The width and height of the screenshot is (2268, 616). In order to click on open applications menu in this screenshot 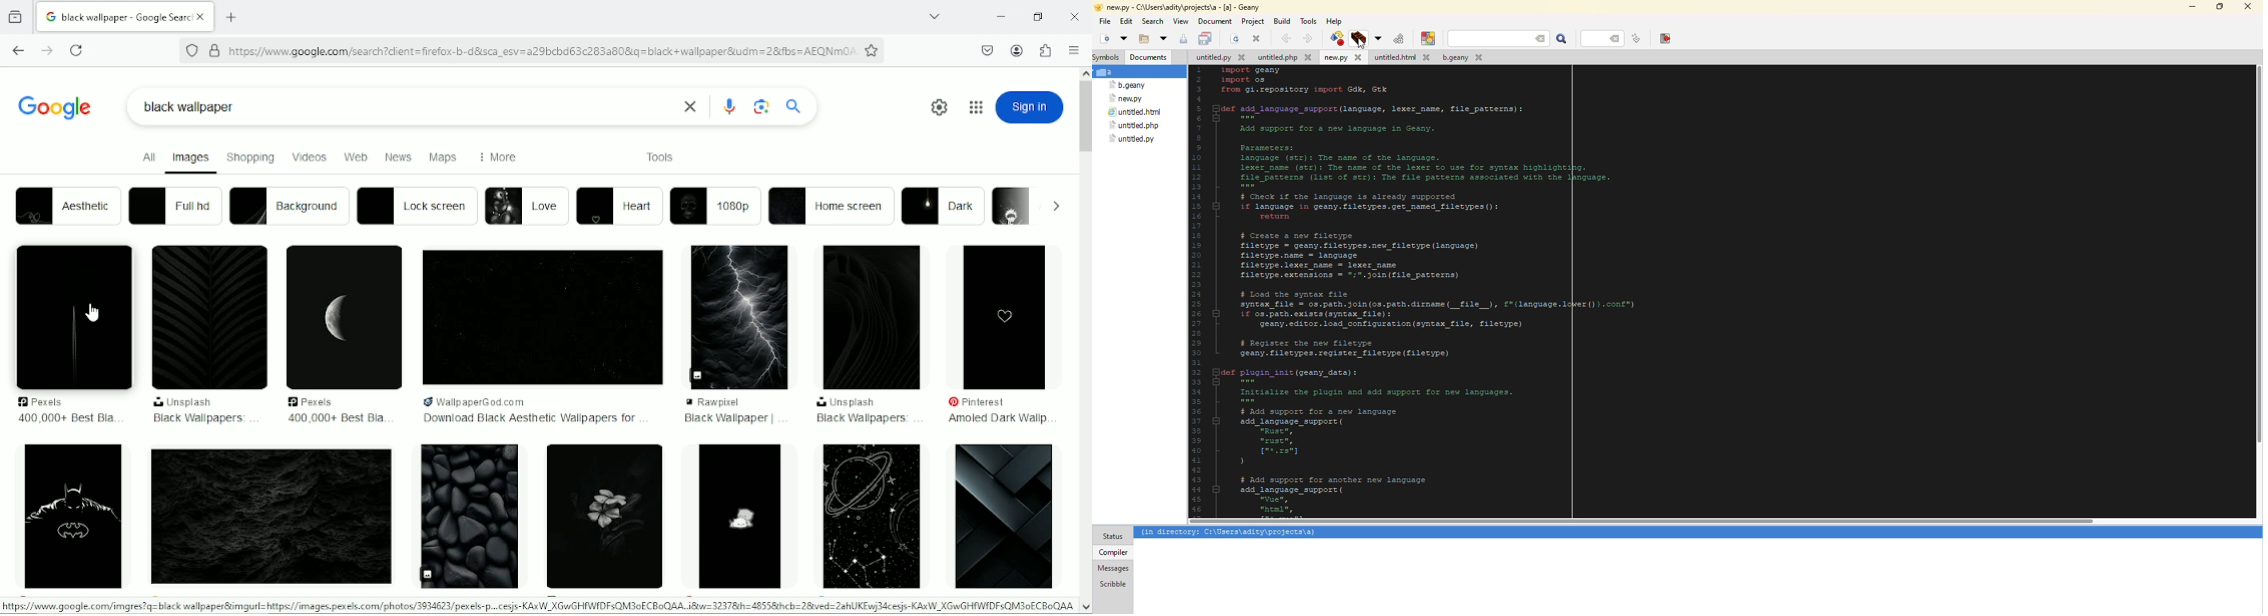, I will do `click(1074, 51)`.